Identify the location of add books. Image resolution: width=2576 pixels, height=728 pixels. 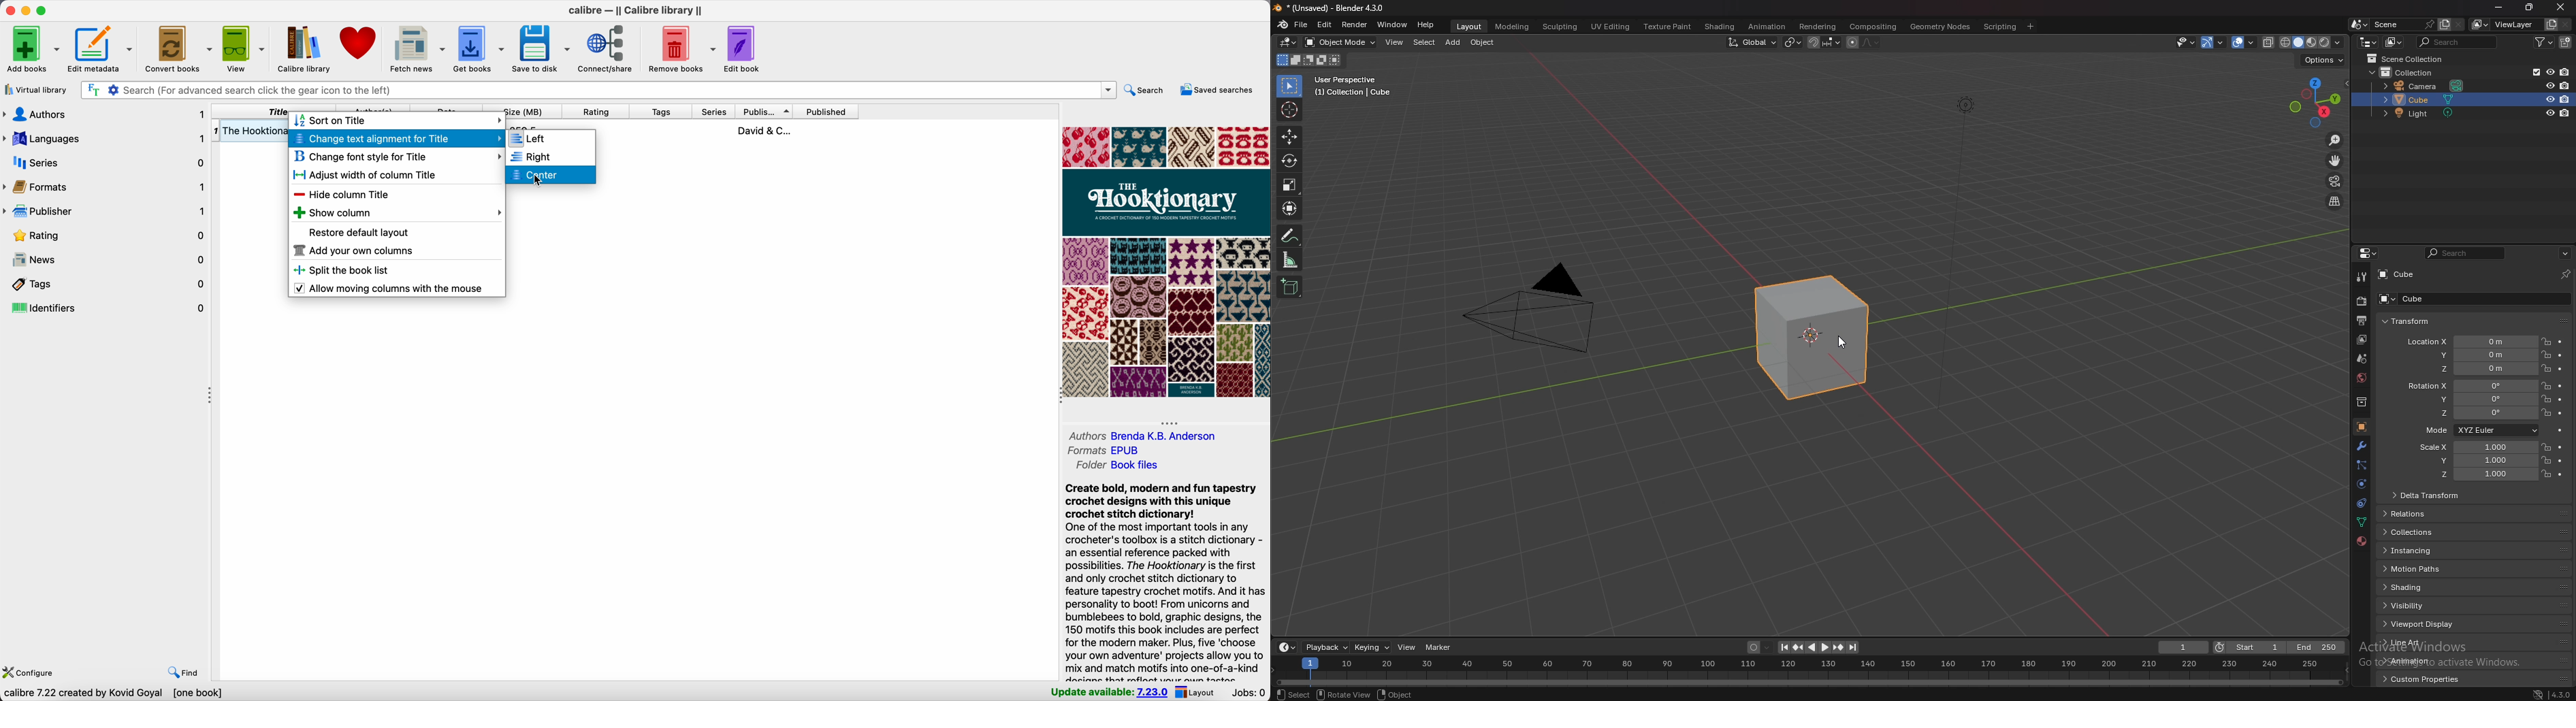
(32, 49).